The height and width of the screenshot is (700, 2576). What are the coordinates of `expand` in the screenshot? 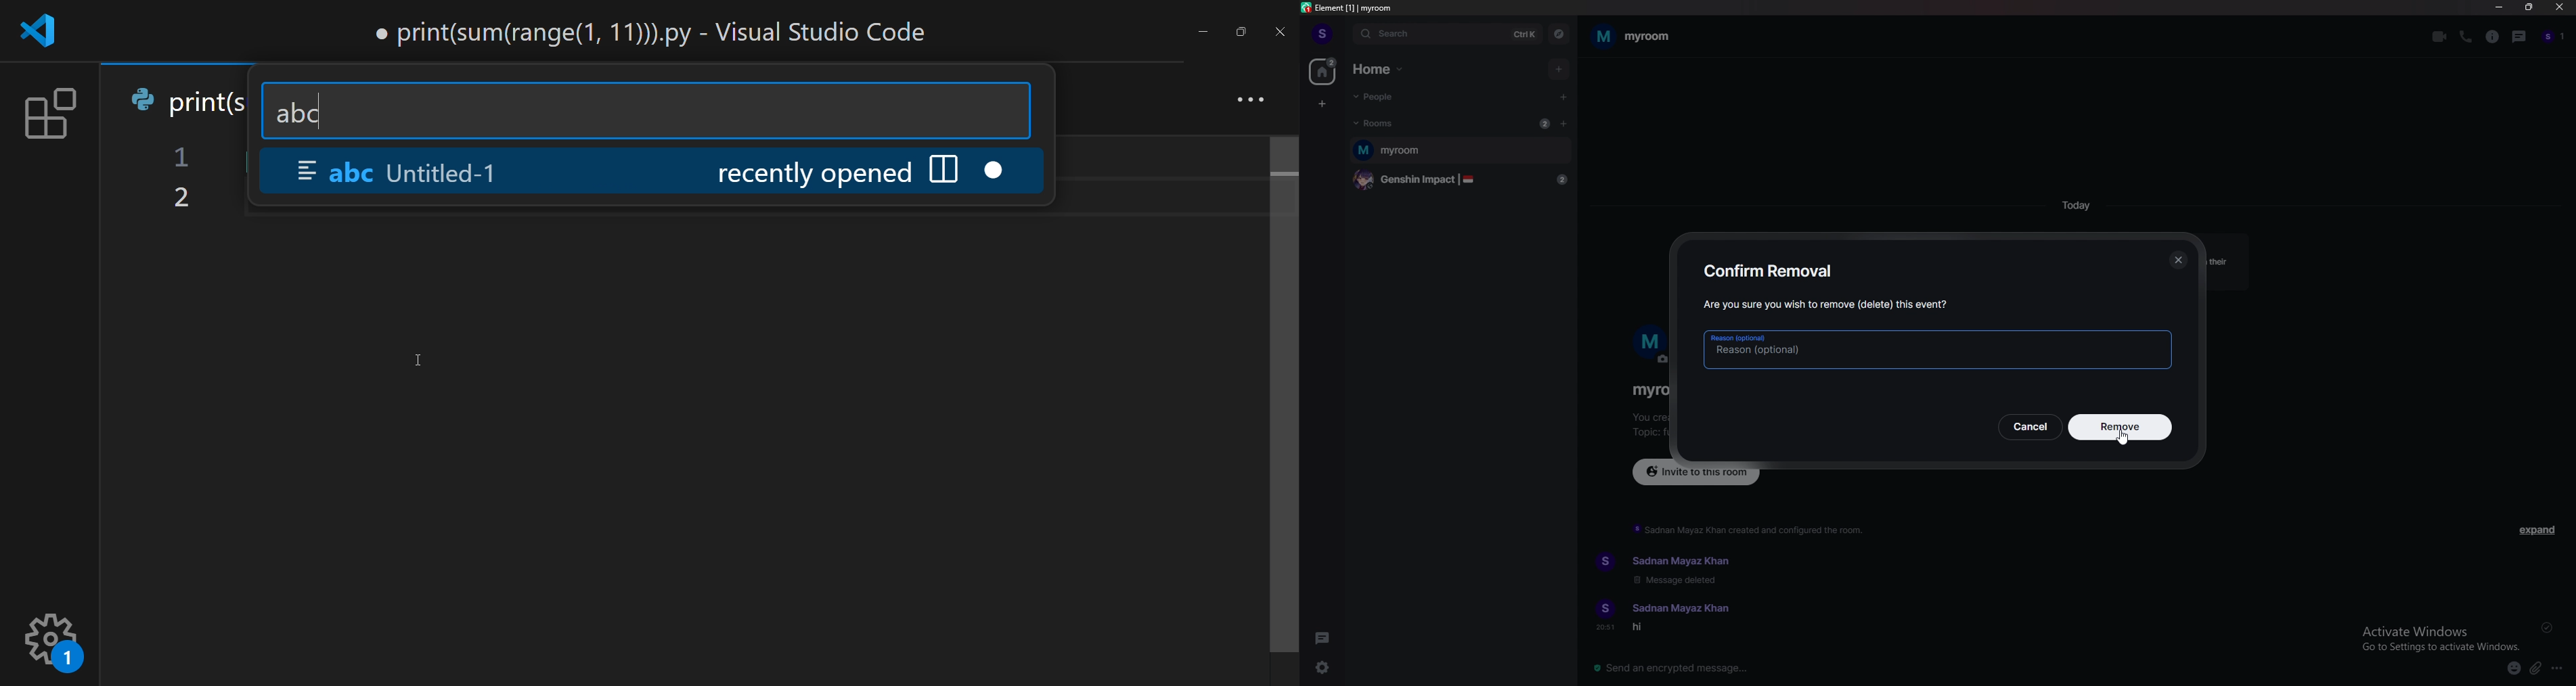 It's located at (2539, 530).